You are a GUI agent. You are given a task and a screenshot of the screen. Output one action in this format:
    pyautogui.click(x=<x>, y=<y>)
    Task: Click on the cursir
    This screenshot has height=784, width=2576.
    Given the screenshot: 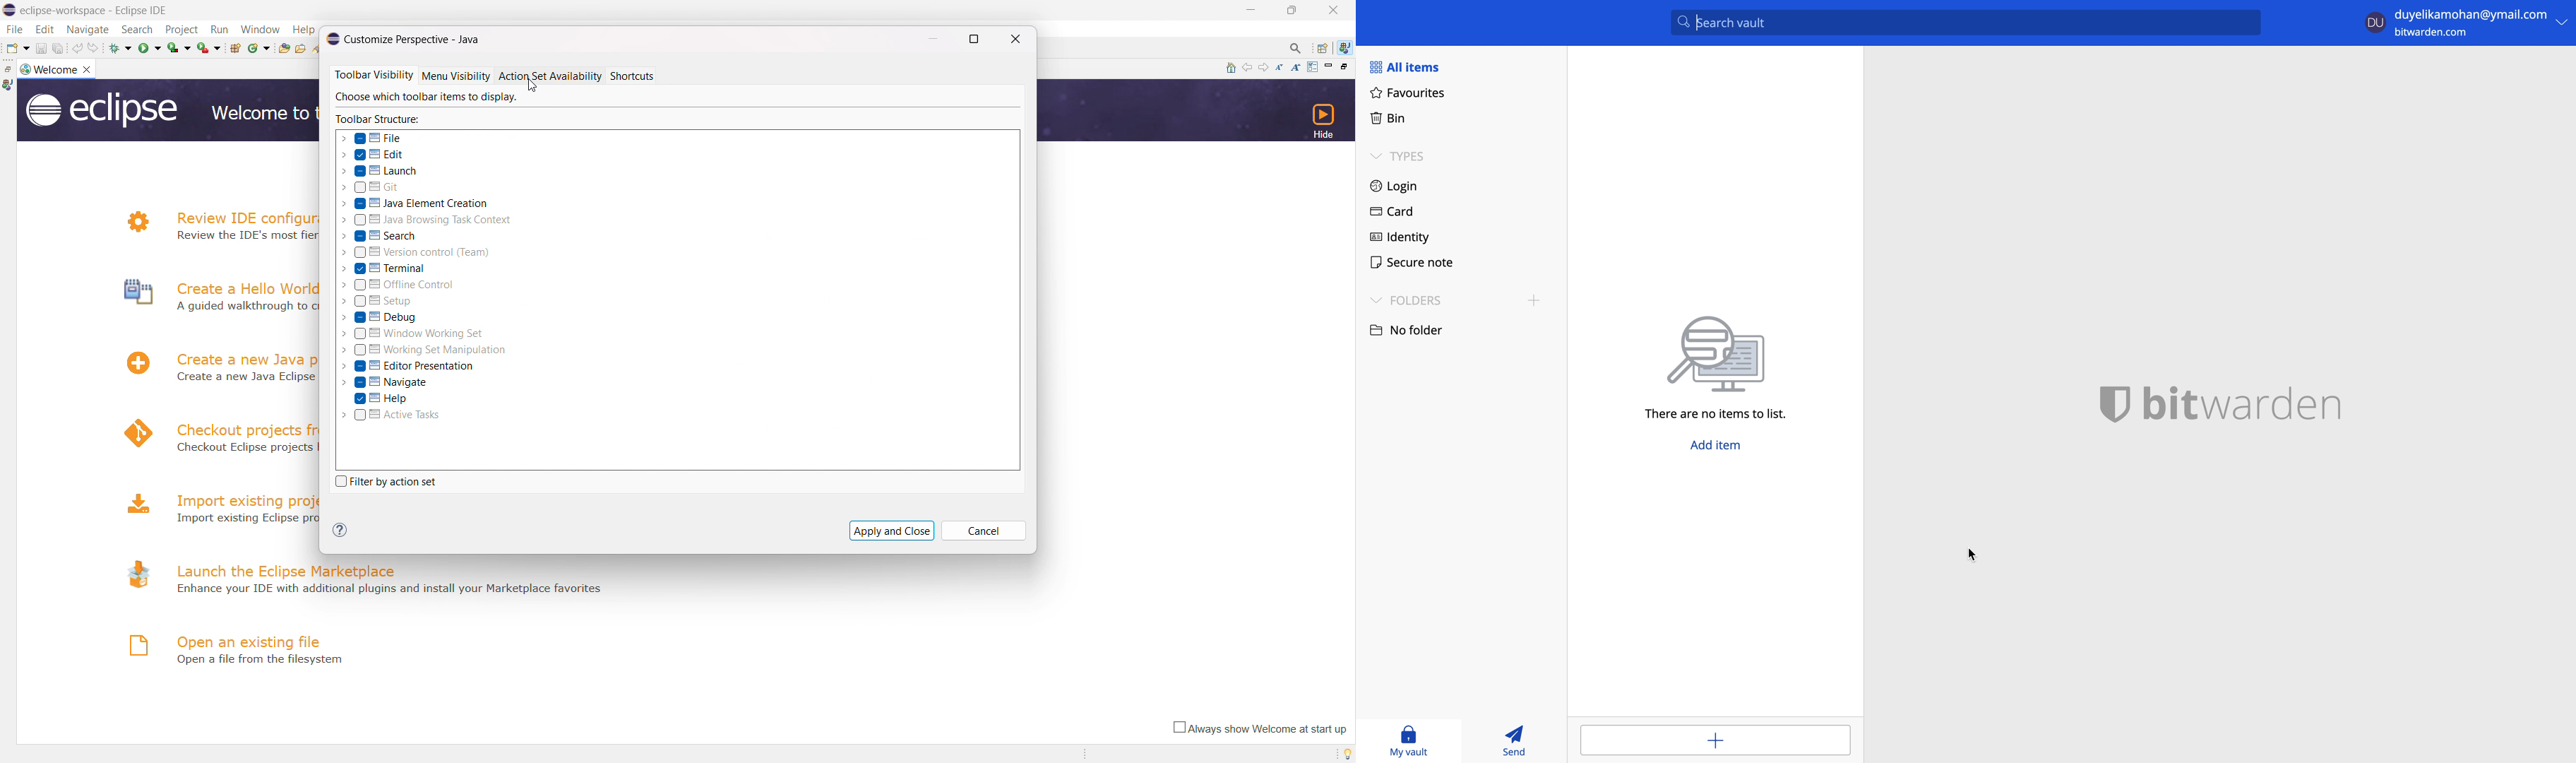 What is the action you would take?
    pyautogui.click(x=1972, y=554)
    